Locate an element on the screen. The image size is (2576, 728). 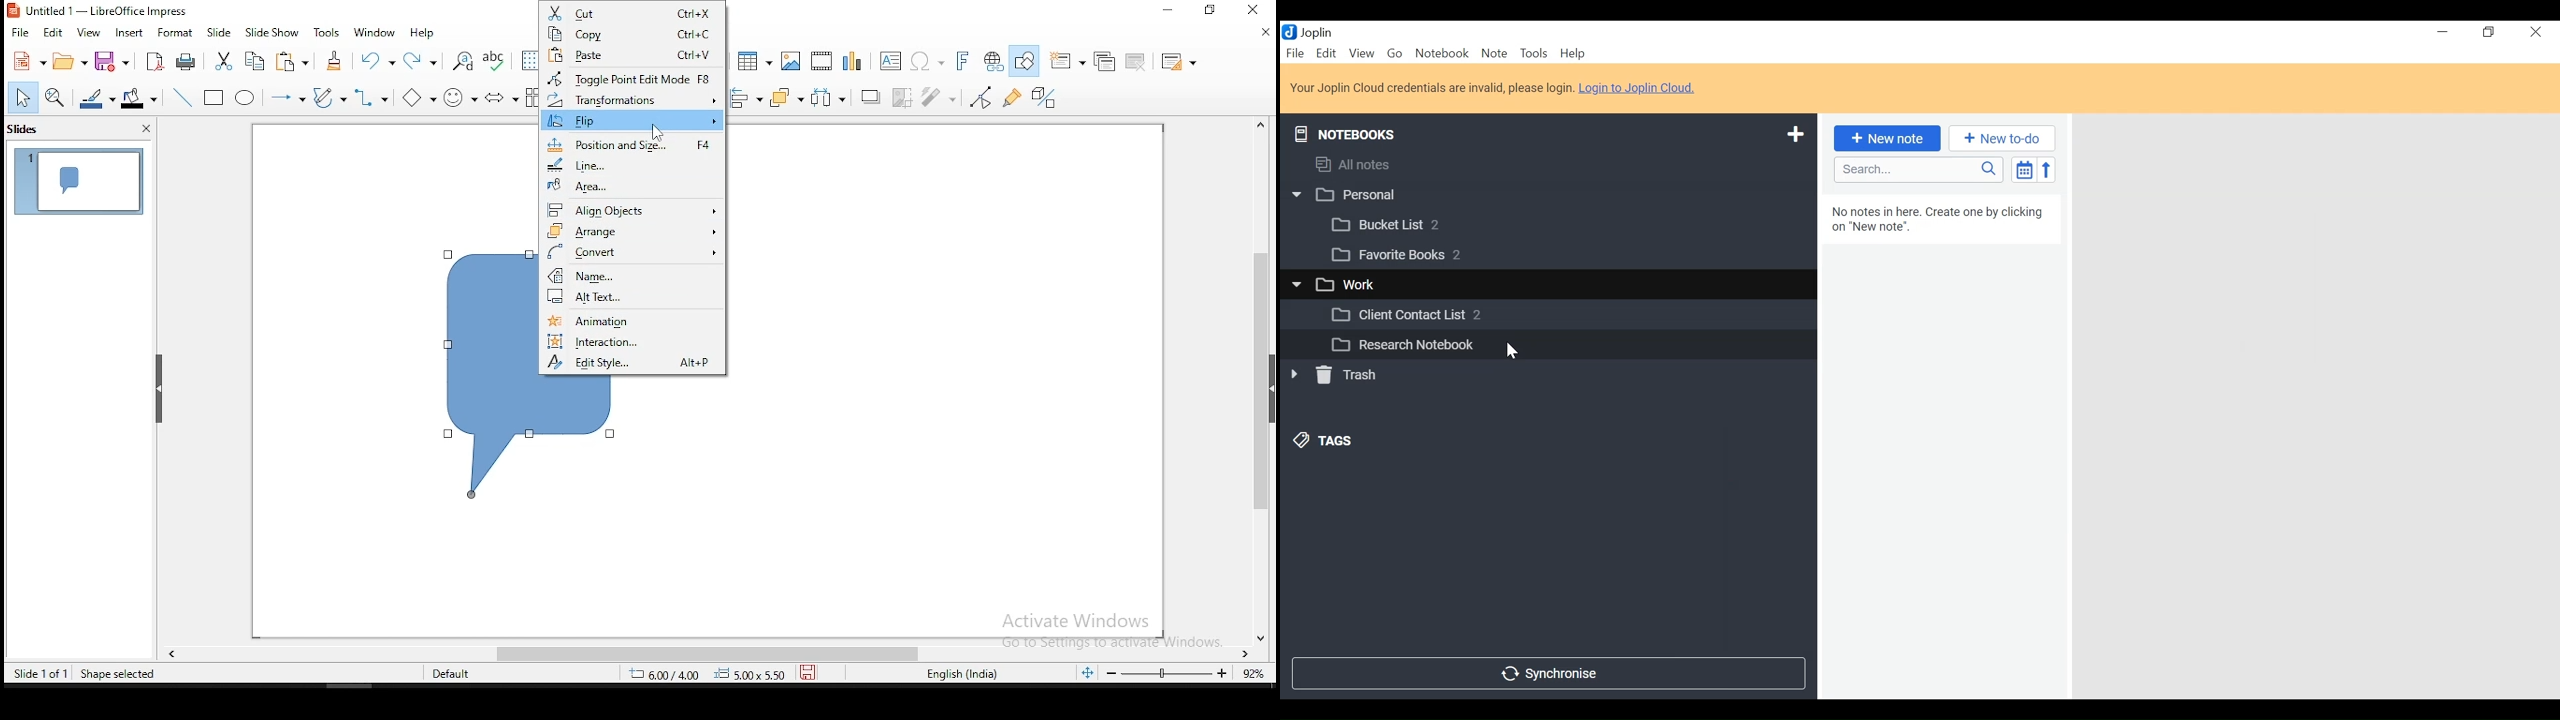
Close is located at coordinates (2533, 33).